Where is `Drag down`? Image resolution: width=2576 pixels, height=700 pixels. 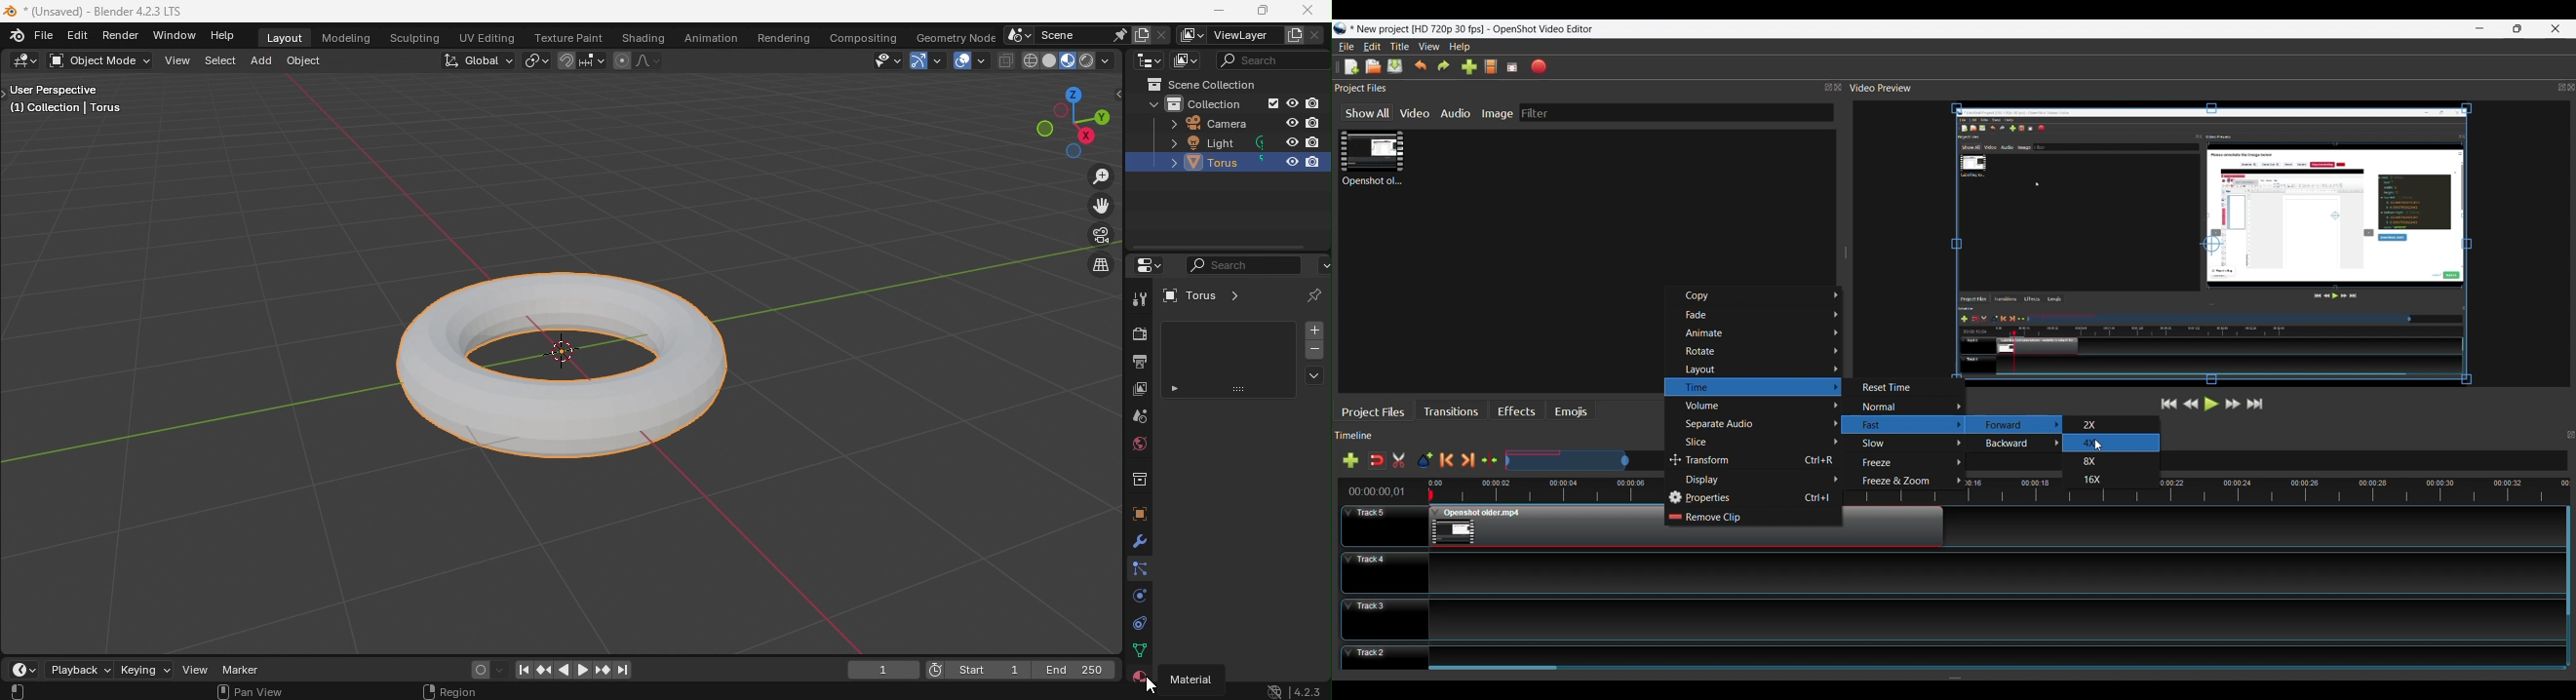
Drag down is located at coordinates (1234, 389).